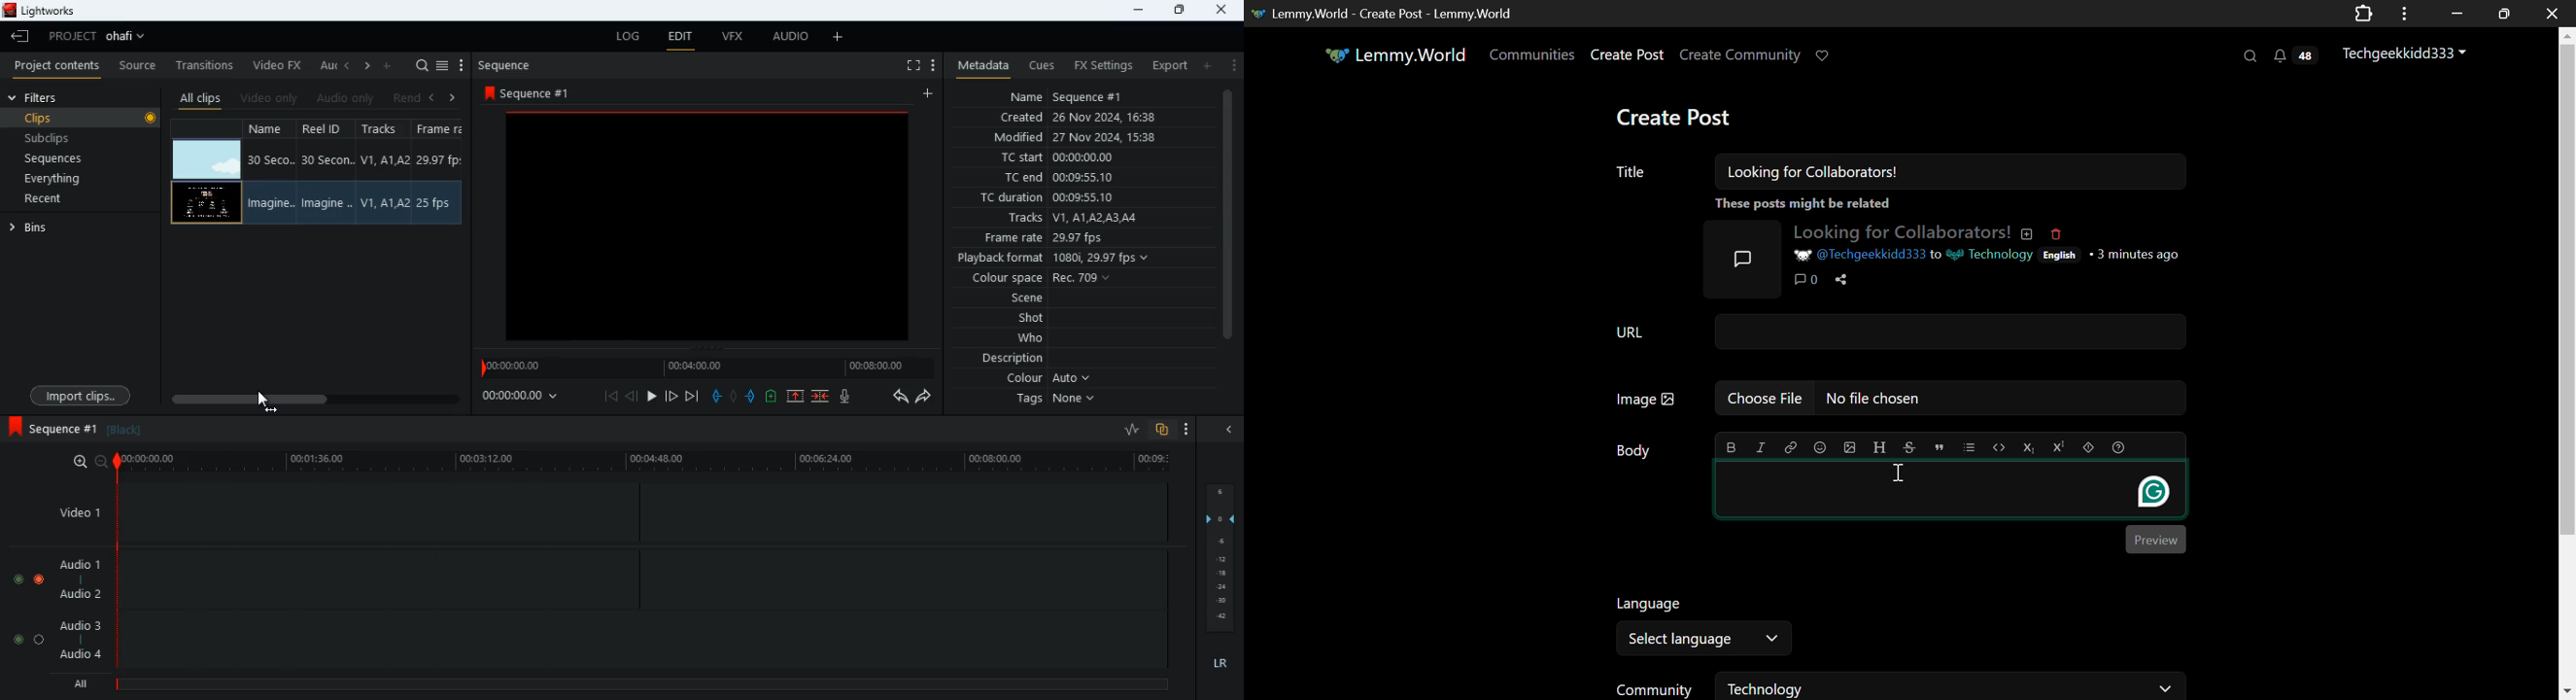  Describe the element at coordinates (2294, 58) in the screenshot. I see `Notifications ` at that location.